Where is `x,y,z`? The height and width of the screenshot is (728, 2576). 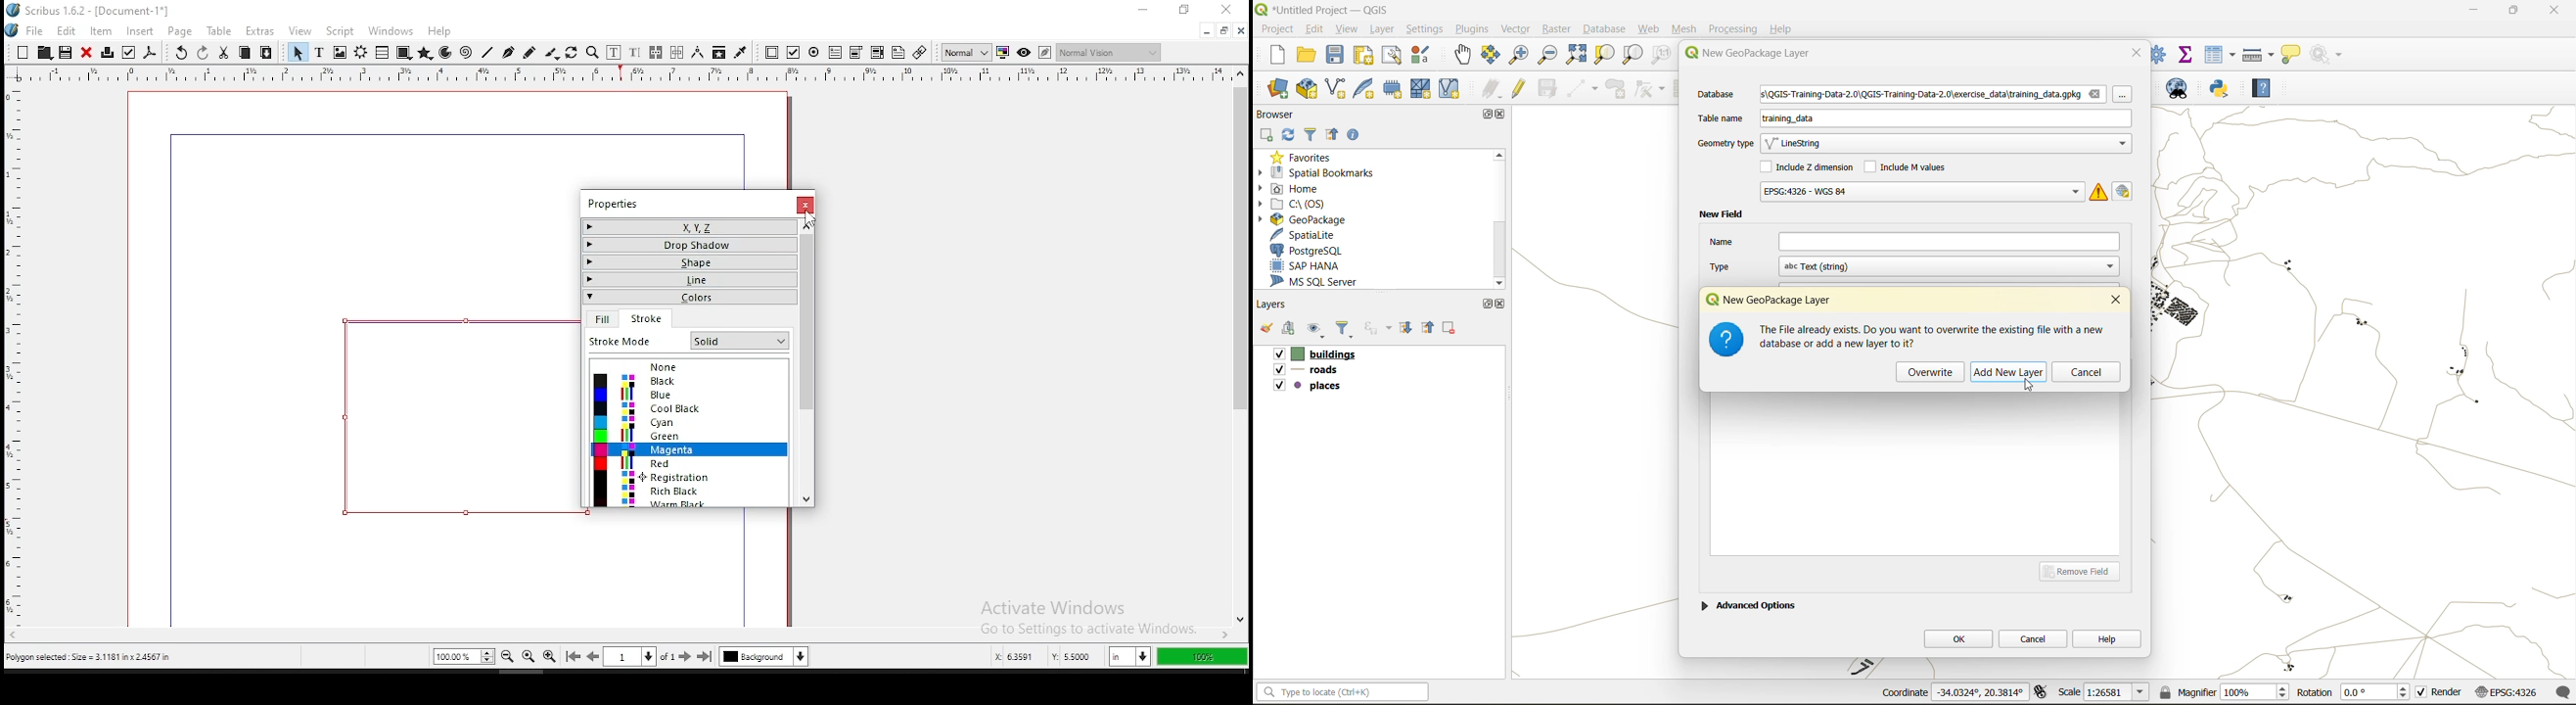
x,y,z is located at coordinates (689, 228).